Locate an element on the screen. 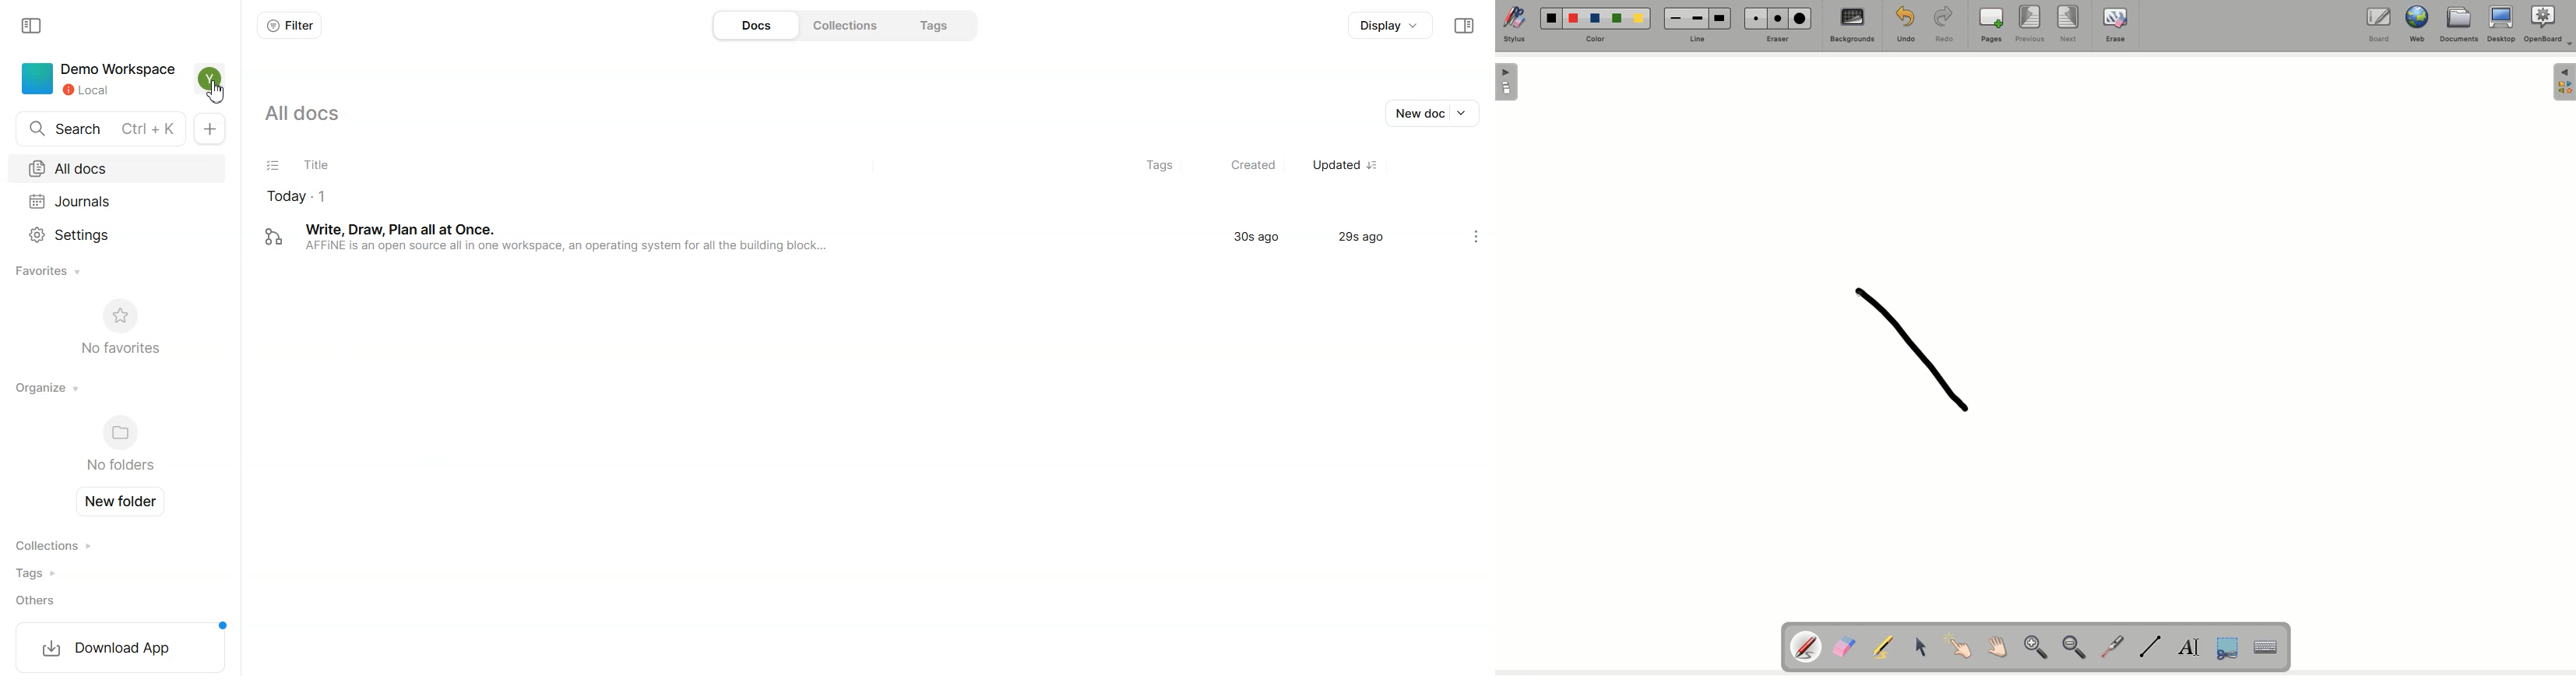 The height and width of the screenshot is (700, 2576). Profile is located at coordinates (210, 79).